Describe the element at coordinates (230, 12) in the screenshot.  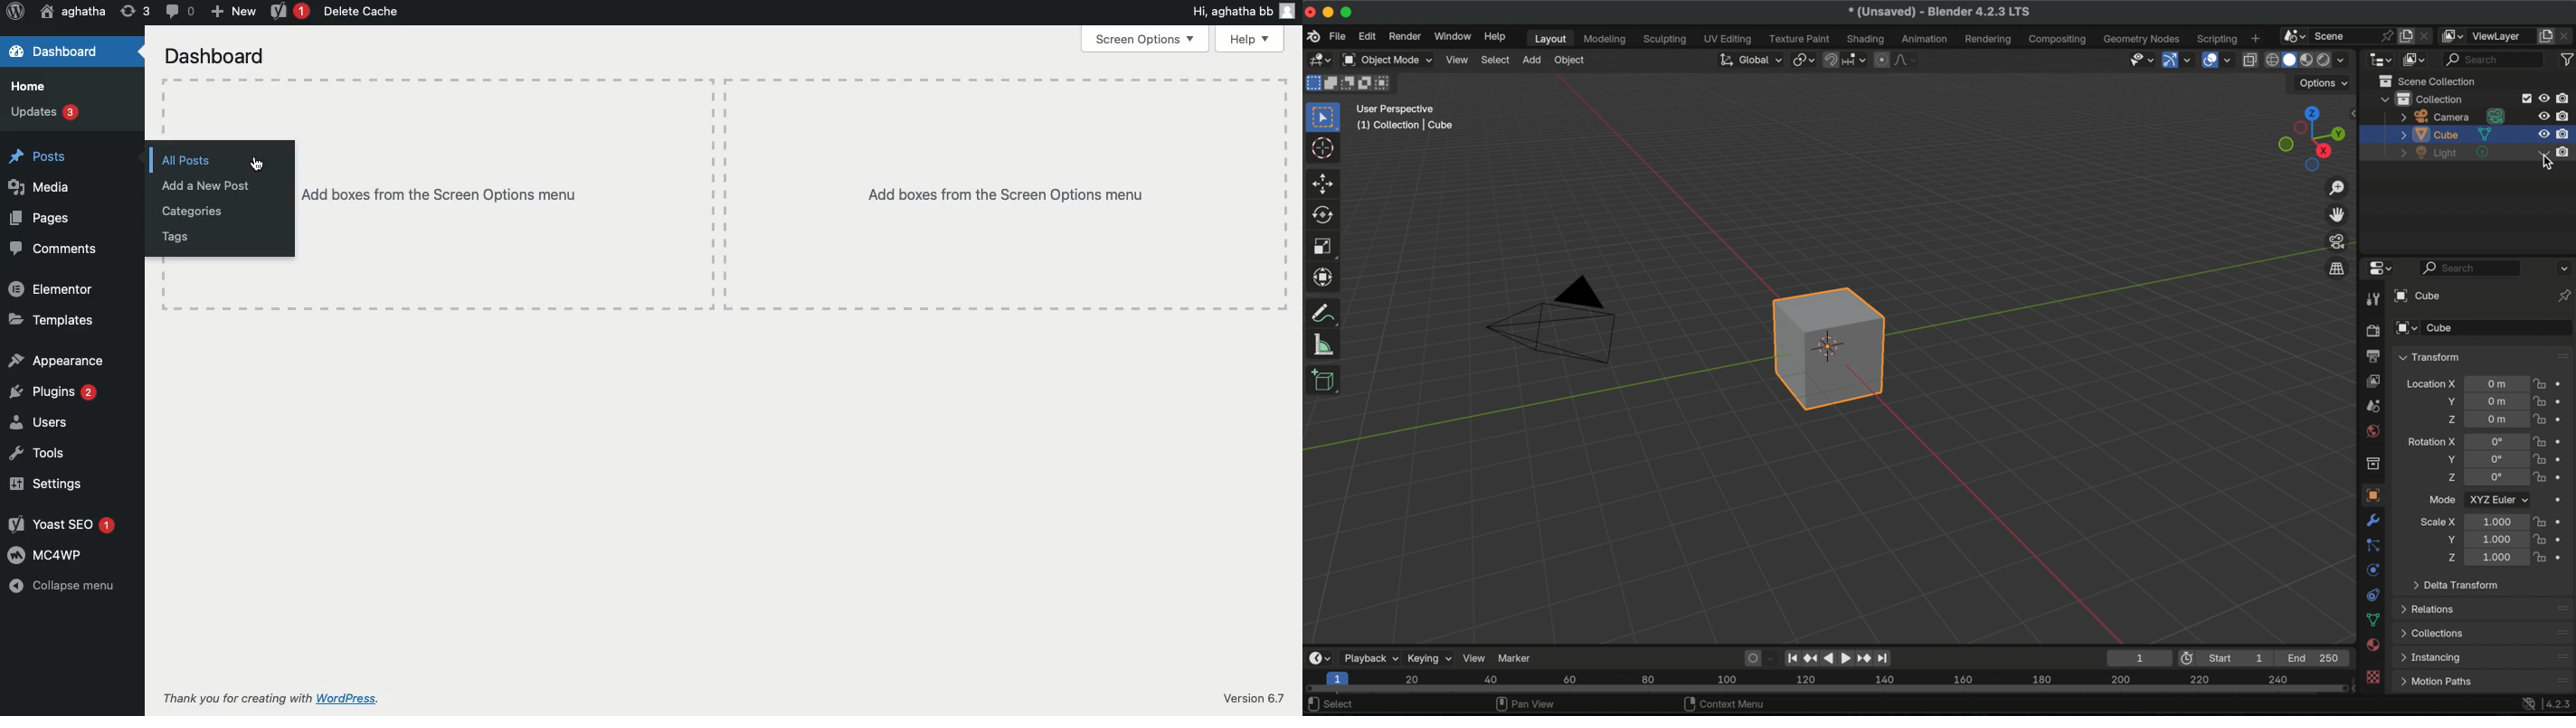
I see `New` at that location.